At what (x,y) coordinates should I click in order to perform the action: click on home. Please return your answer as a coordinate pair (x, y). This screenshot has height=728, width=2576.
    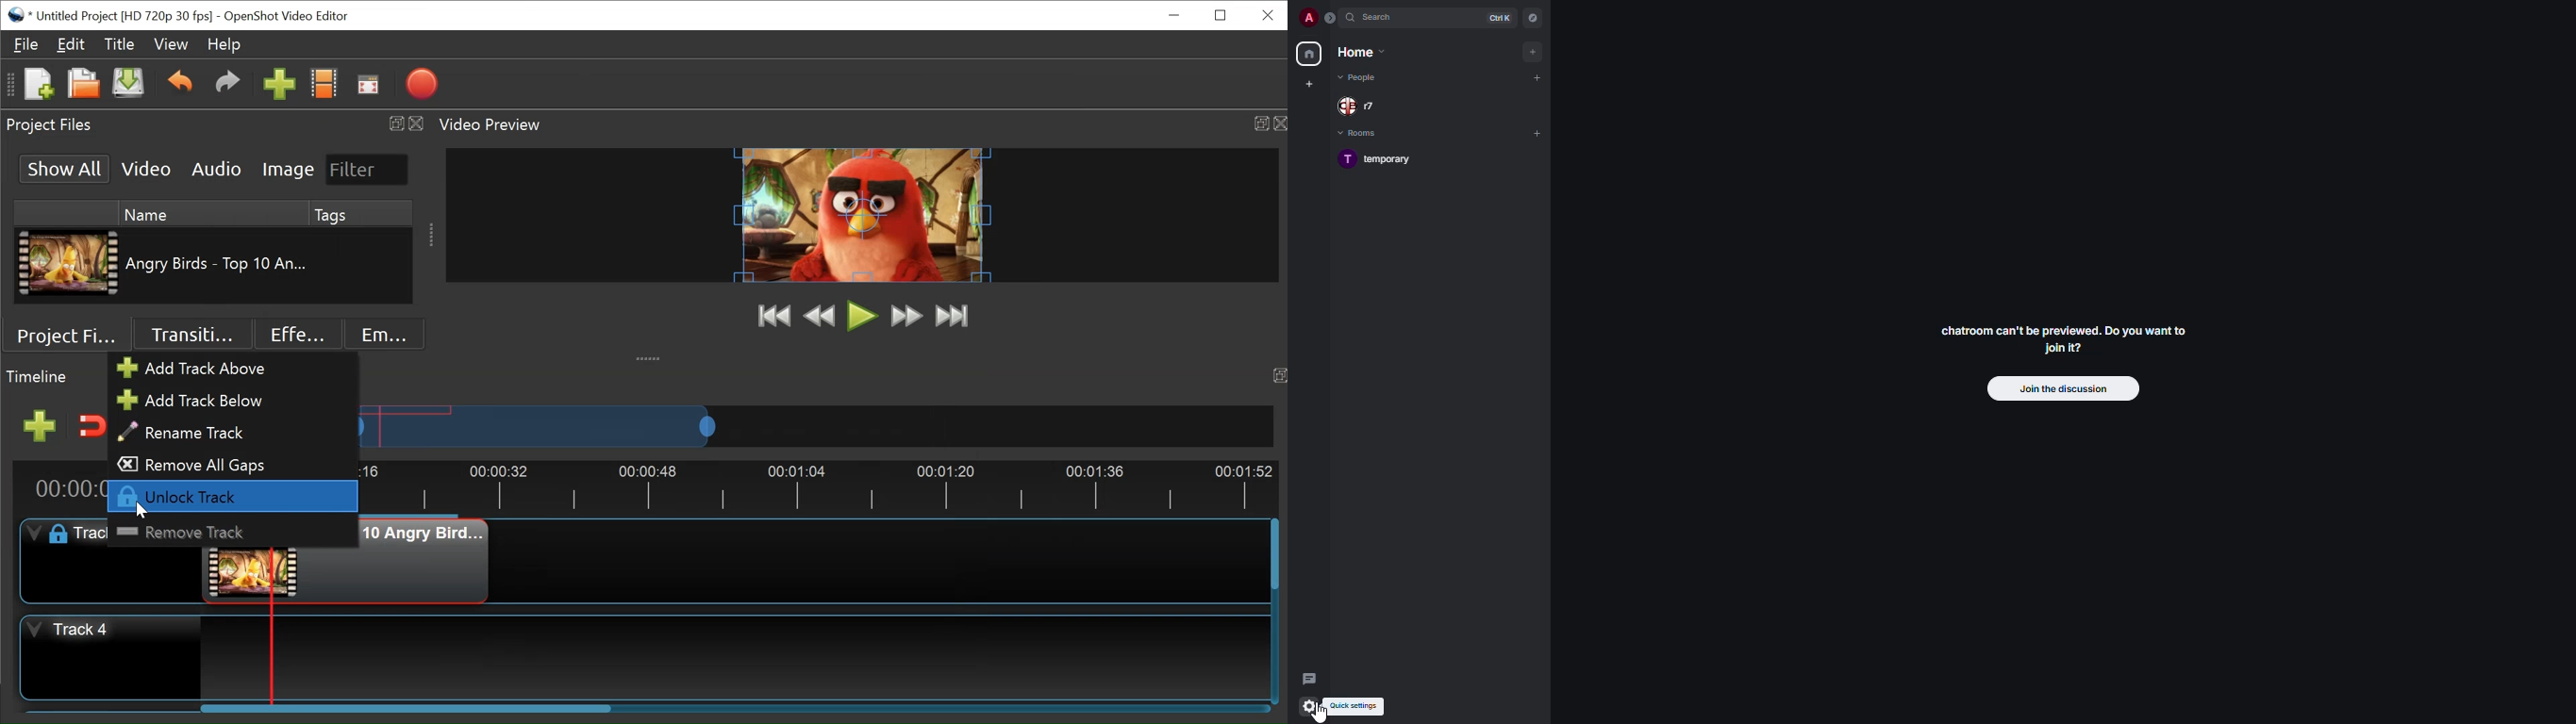
    Looking at the image, I should click on (1310, 52).